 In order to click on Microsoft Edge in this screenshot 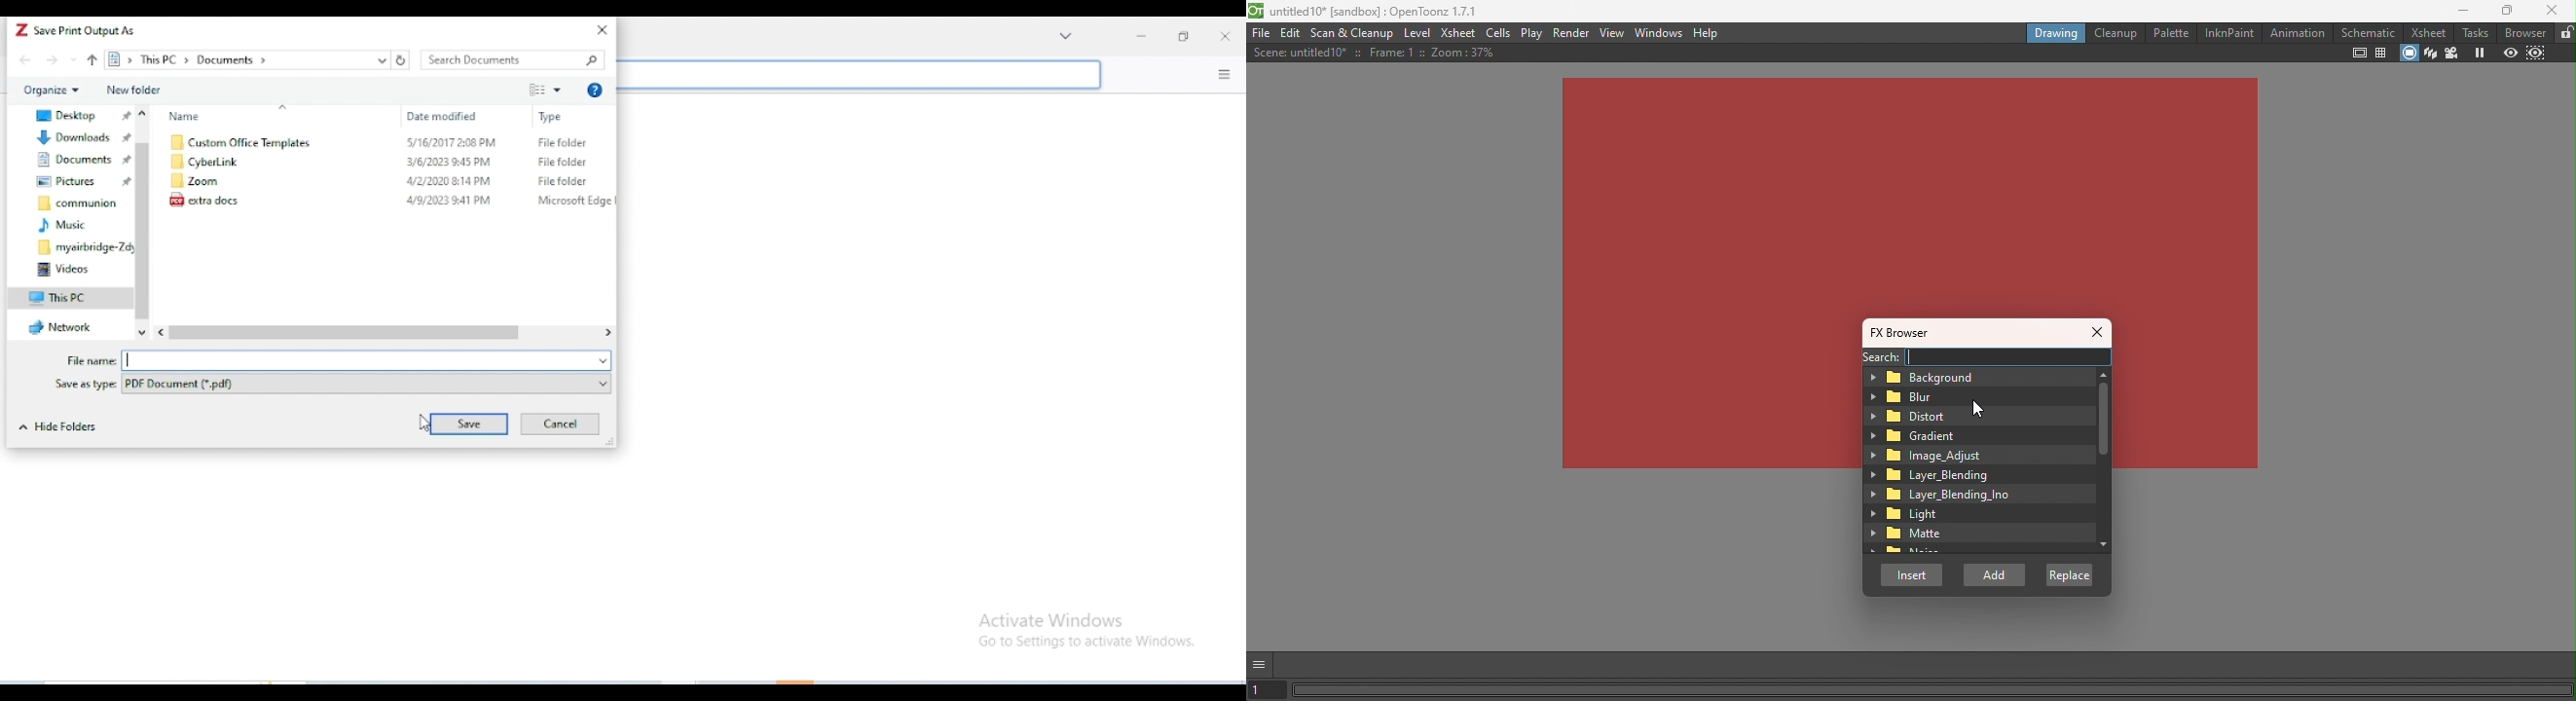, I will do `click(575, 200)`.